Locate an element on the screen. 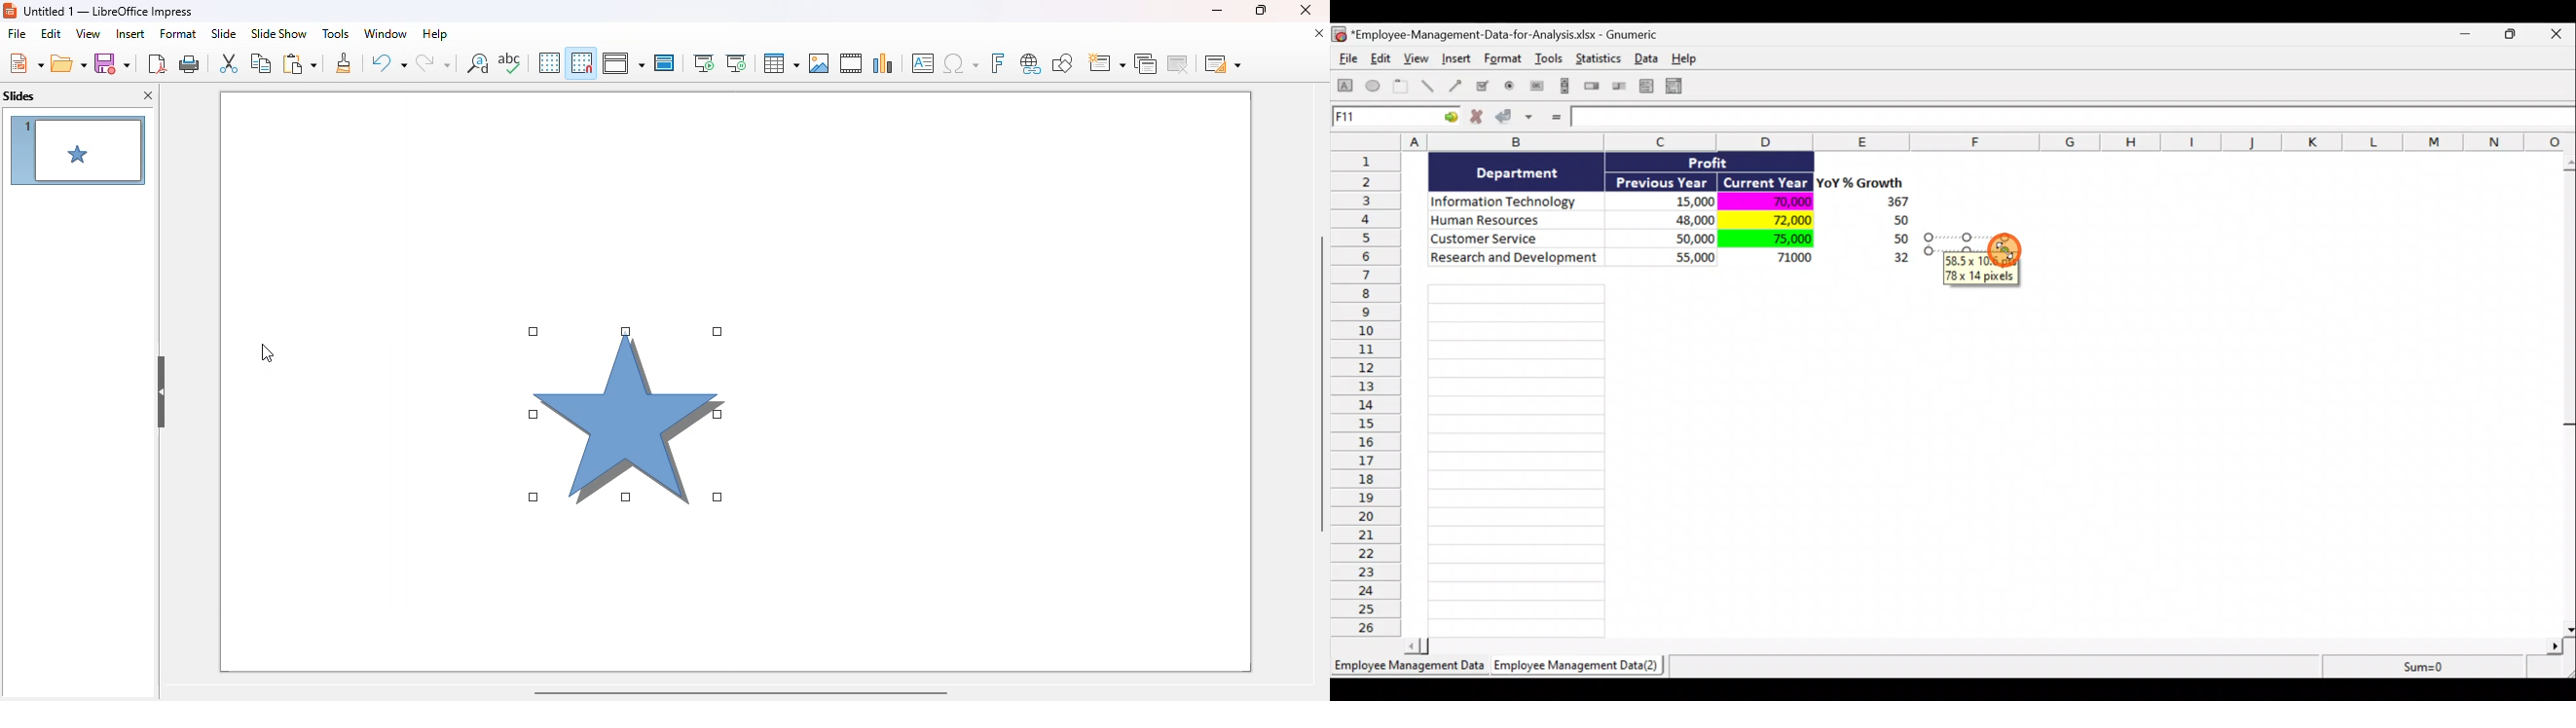 The width and height of the screenshot is (2576, 728). tools is located at coordinates (335, 33).